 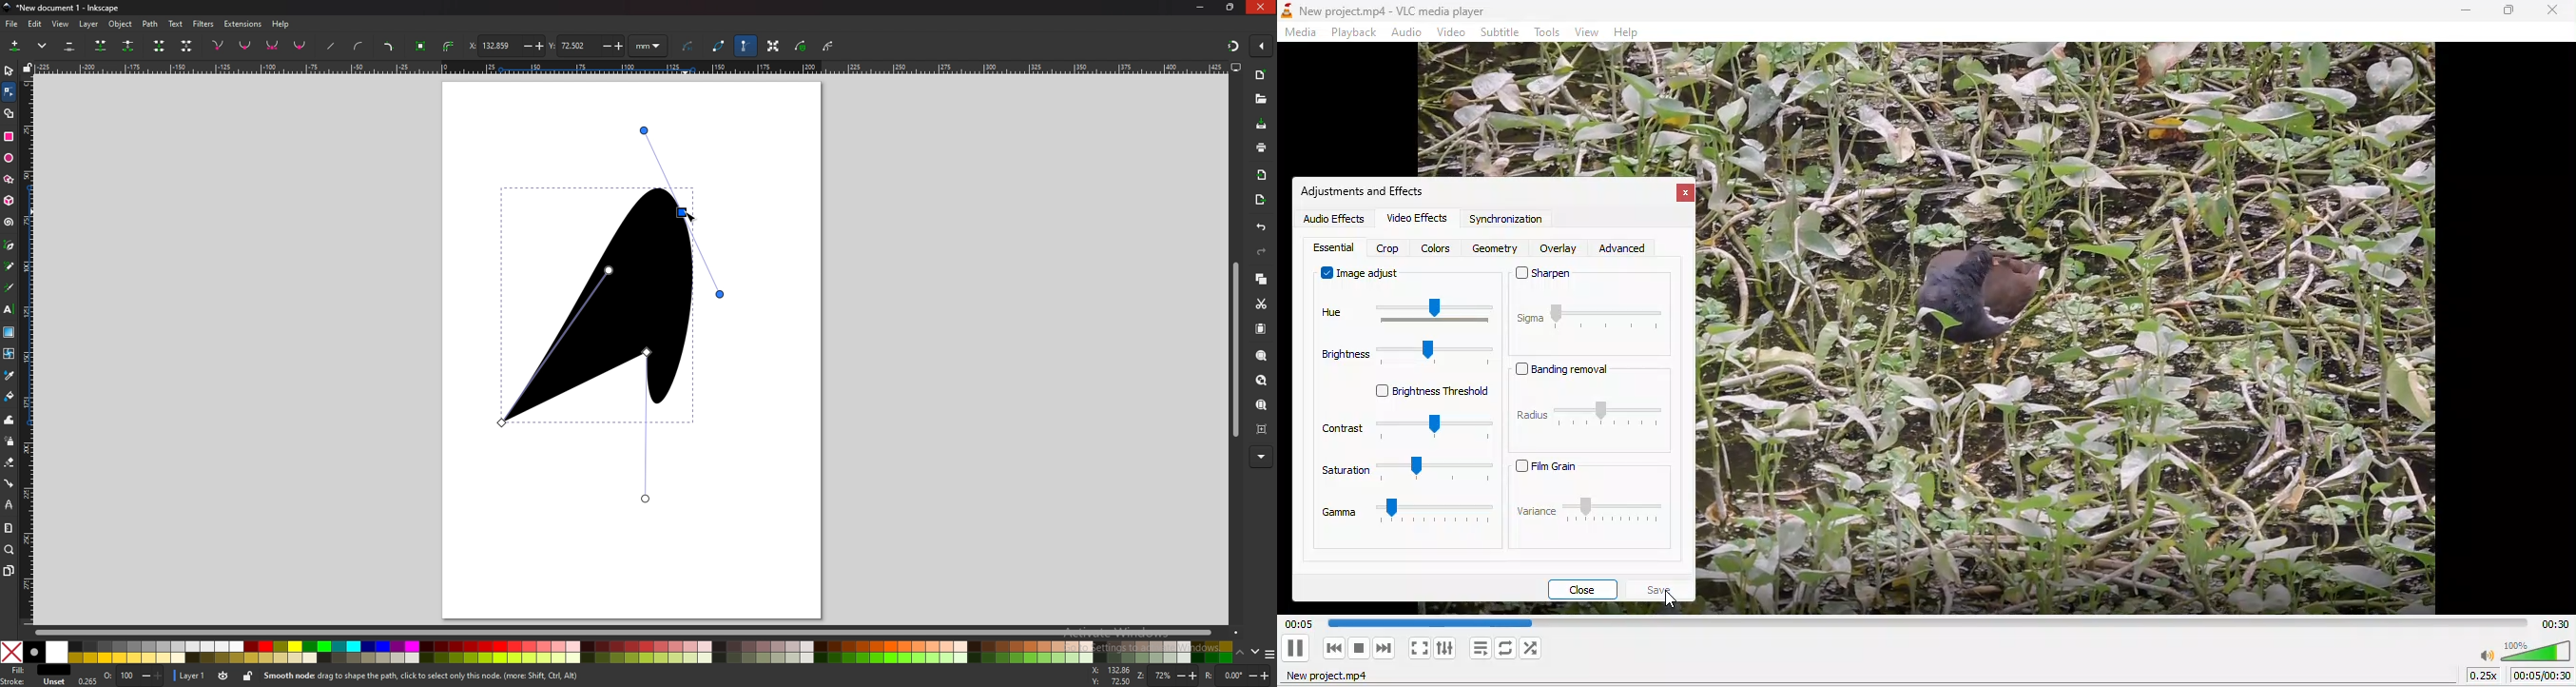 I want to click on more, so click(x=1261, y=456).